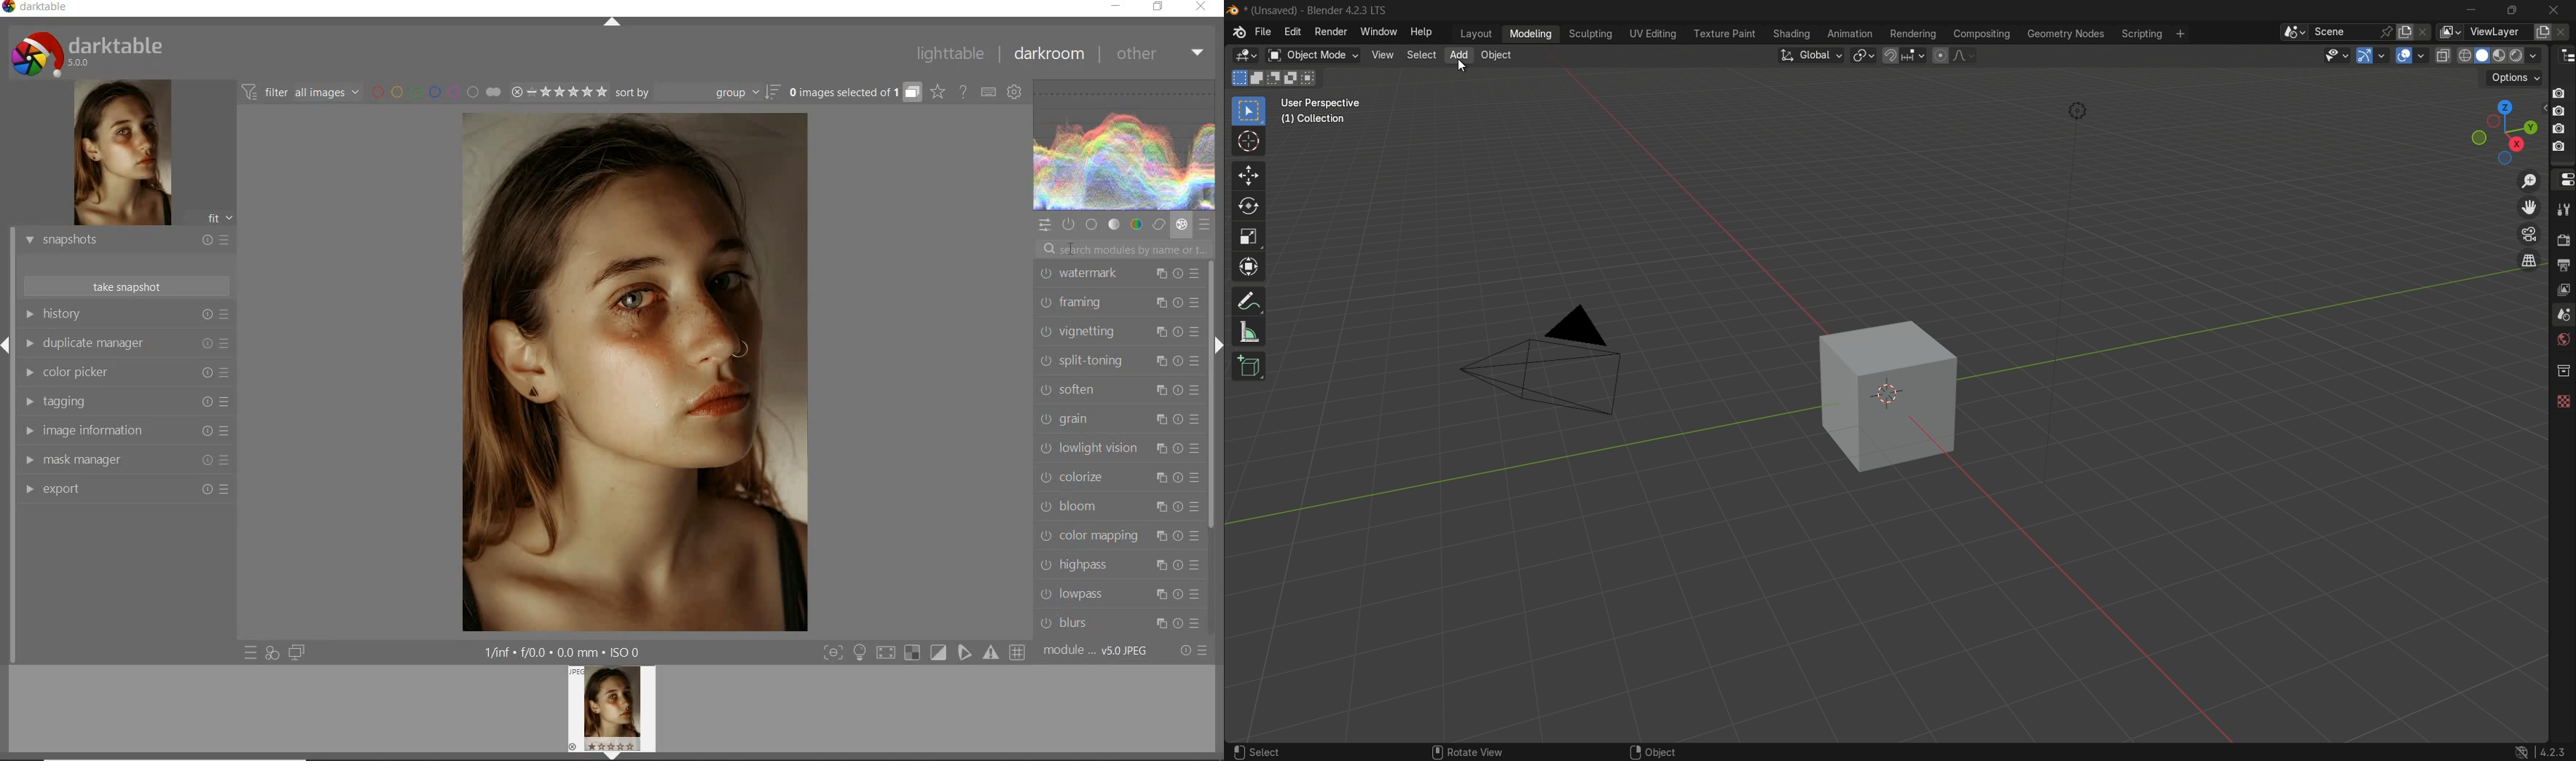 Image resolution: width=2576 pixels, height=784 pixels. Describe the element at coordinates (1119, 305) in the screenshot. I see `framing` at that location.